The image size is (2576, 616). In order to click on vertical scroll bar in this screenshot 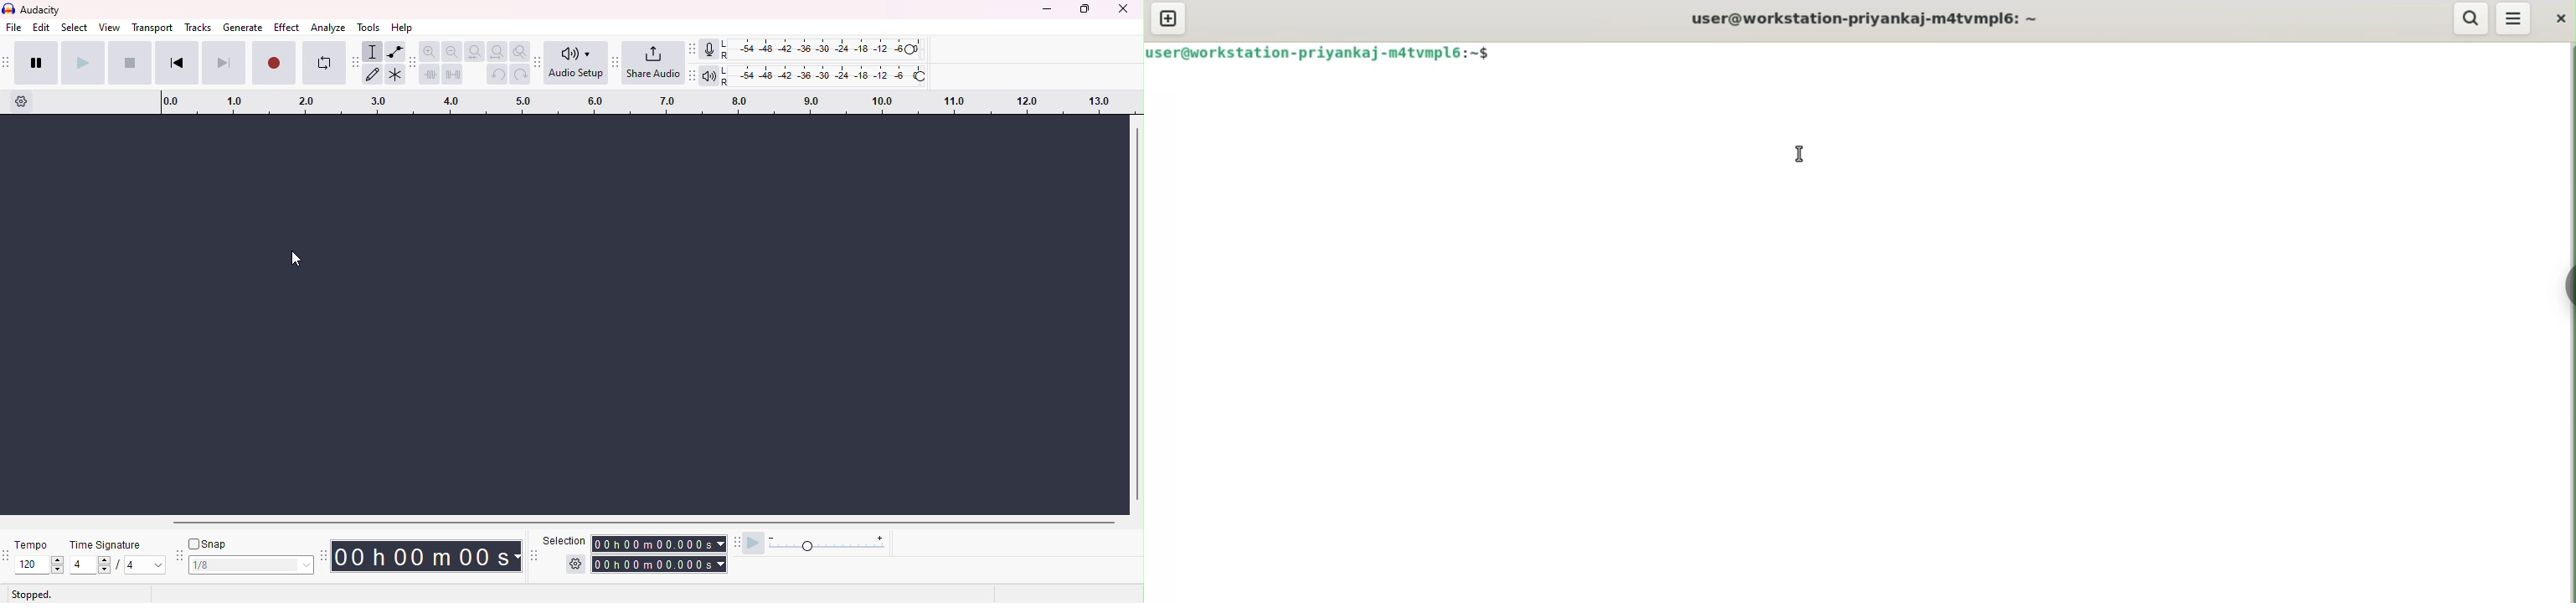, I will do `click(1136, 313)`.